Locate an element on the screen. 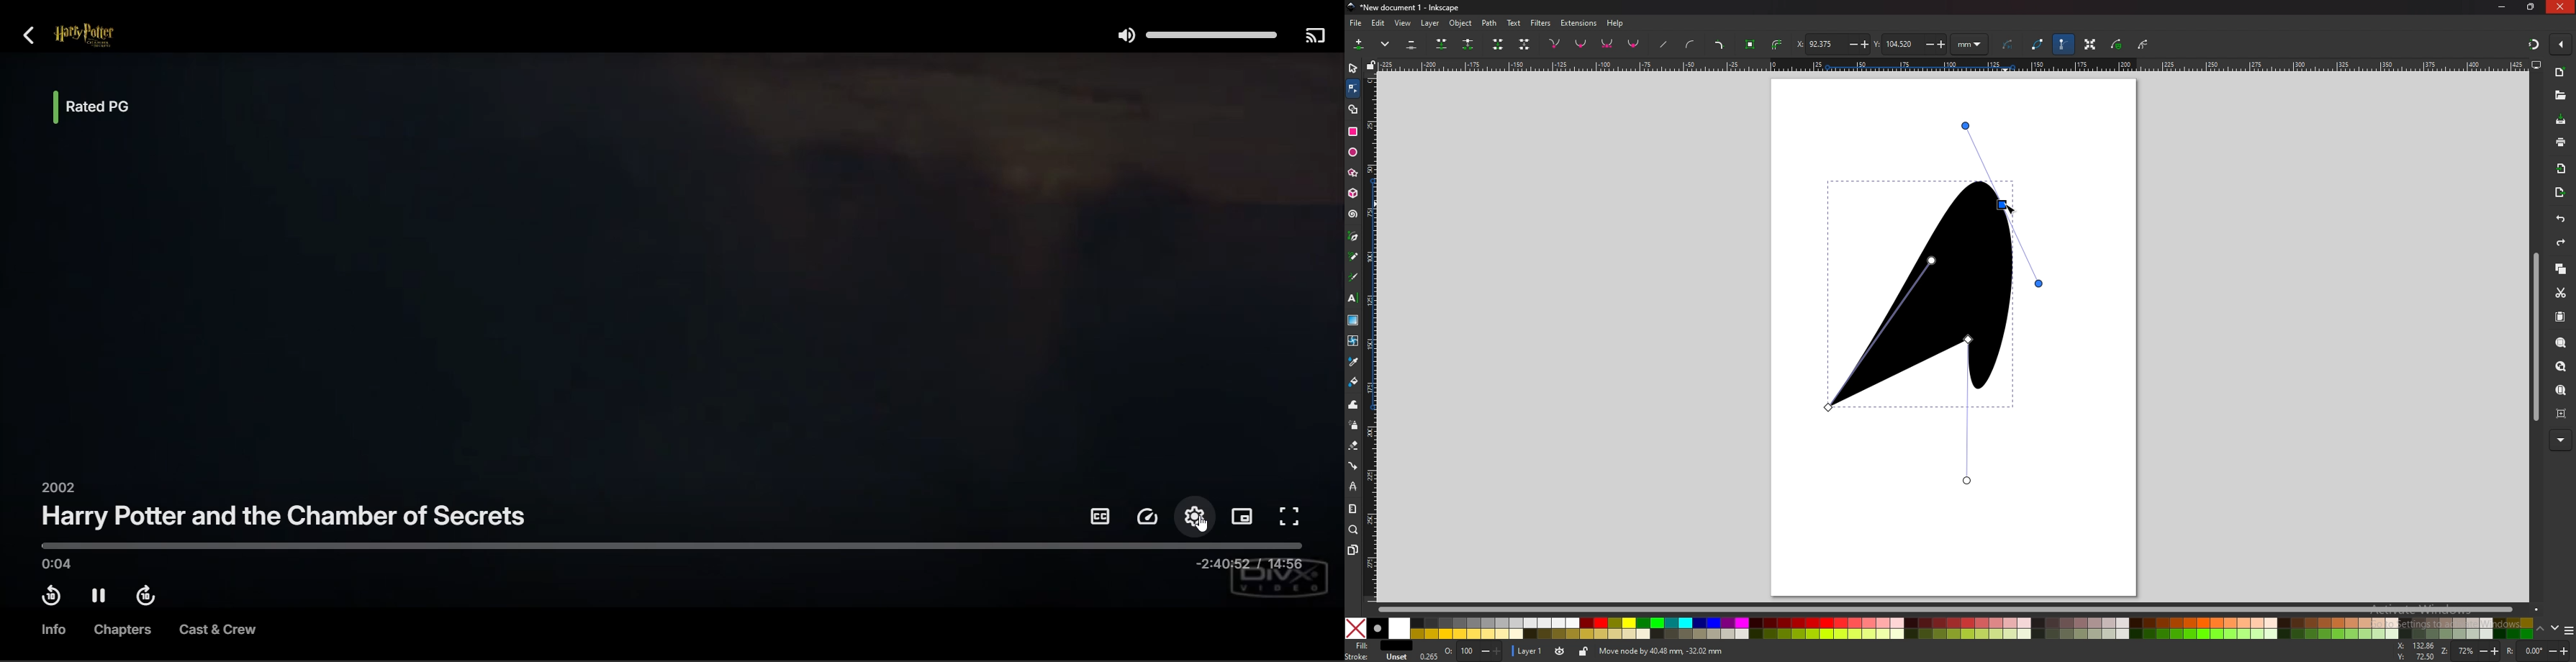  Info is located at coordinates (50, 630).